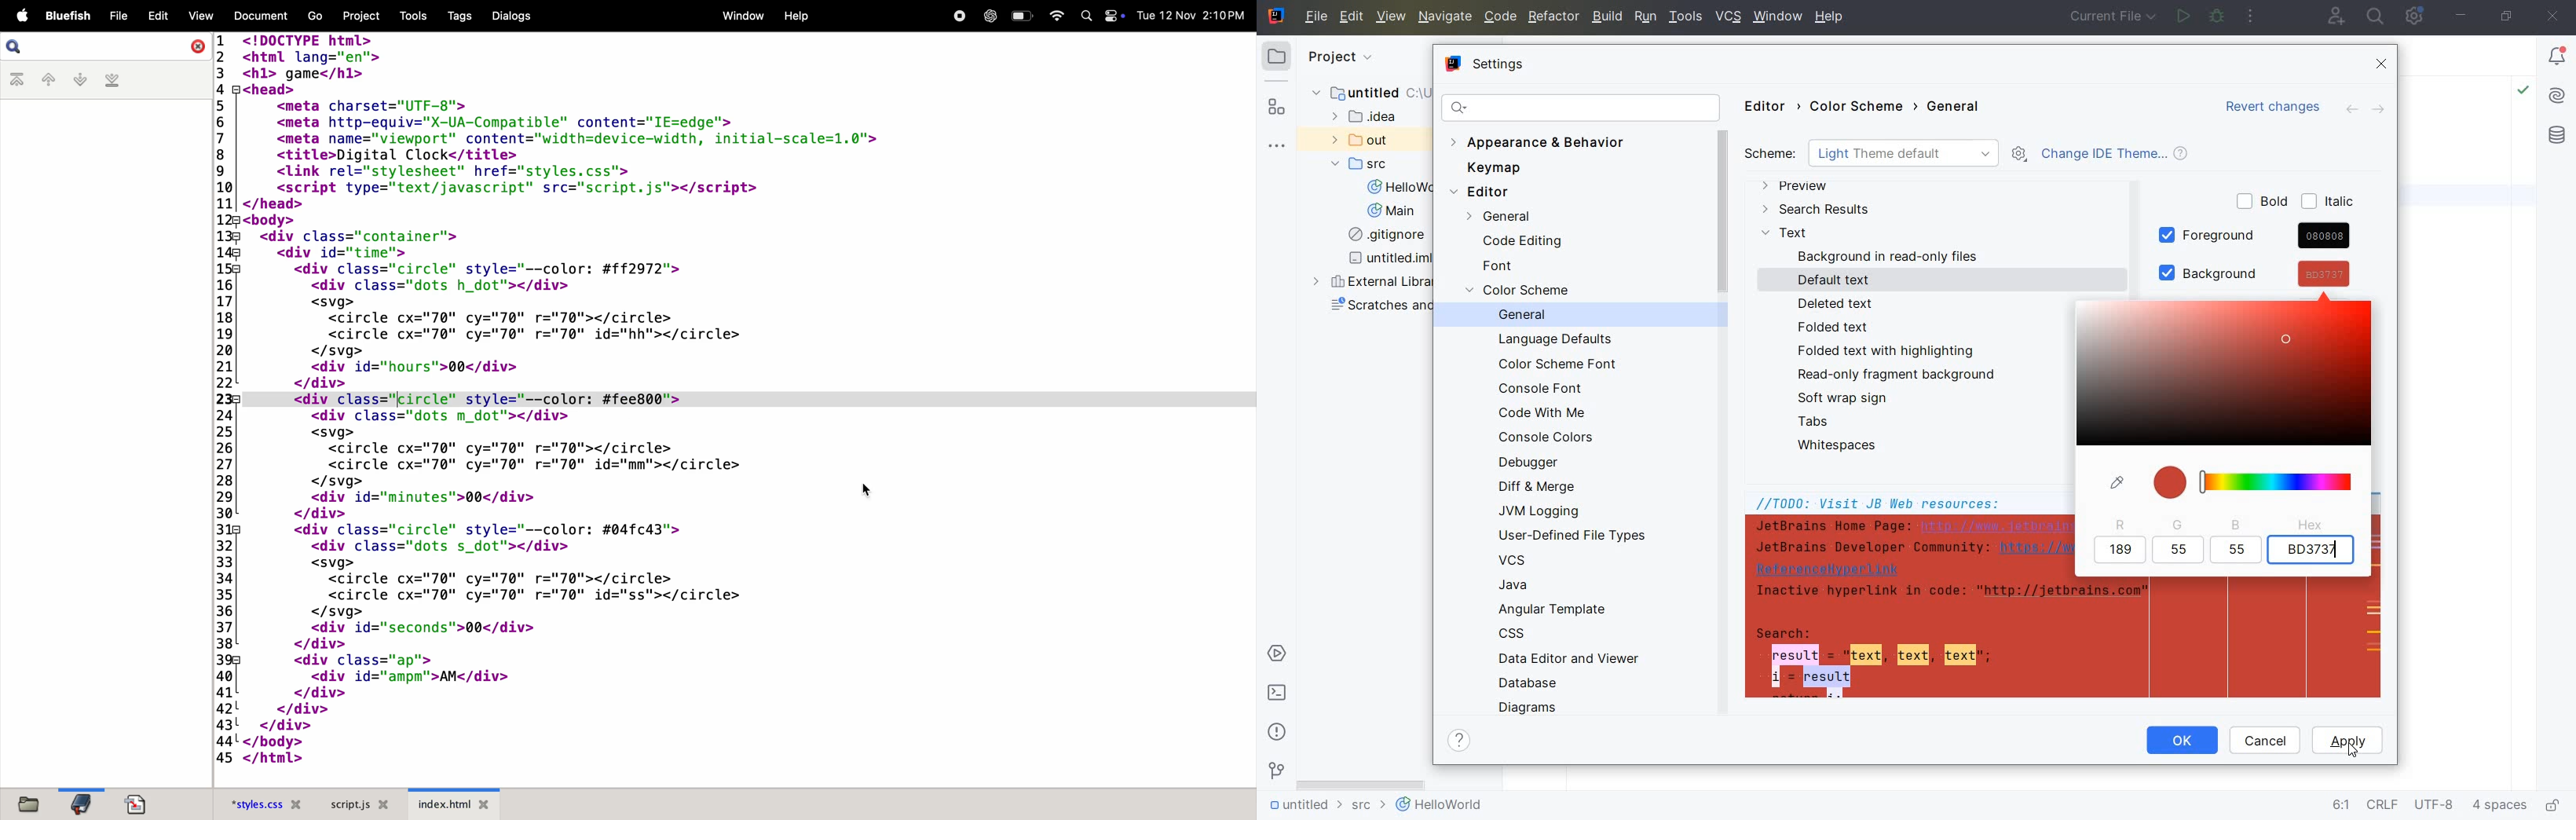 Image resolution: width=2576 pixels, height=840 pixels. I want to click on BACKGROUND, so click(2233, 274).